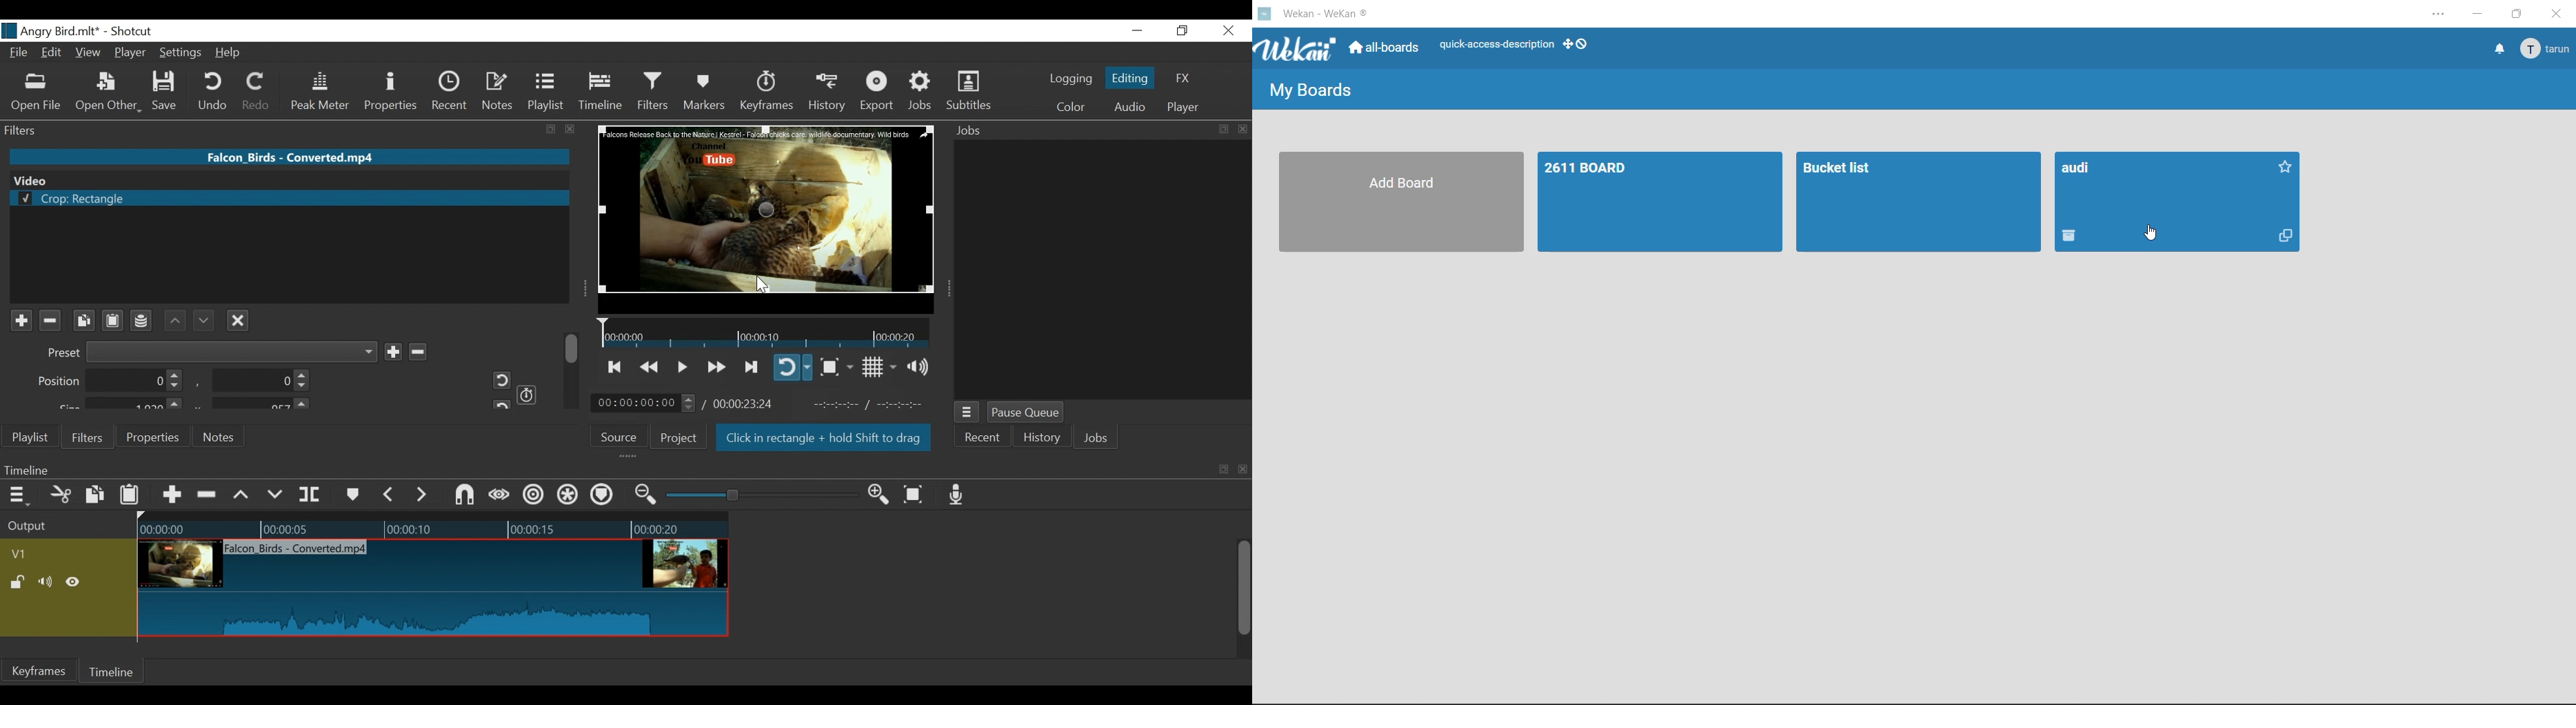 This screenshot has height=728, width=2576. Describe the element at coordinates (1245, 470) in the screenshot. I see `close` at that location.